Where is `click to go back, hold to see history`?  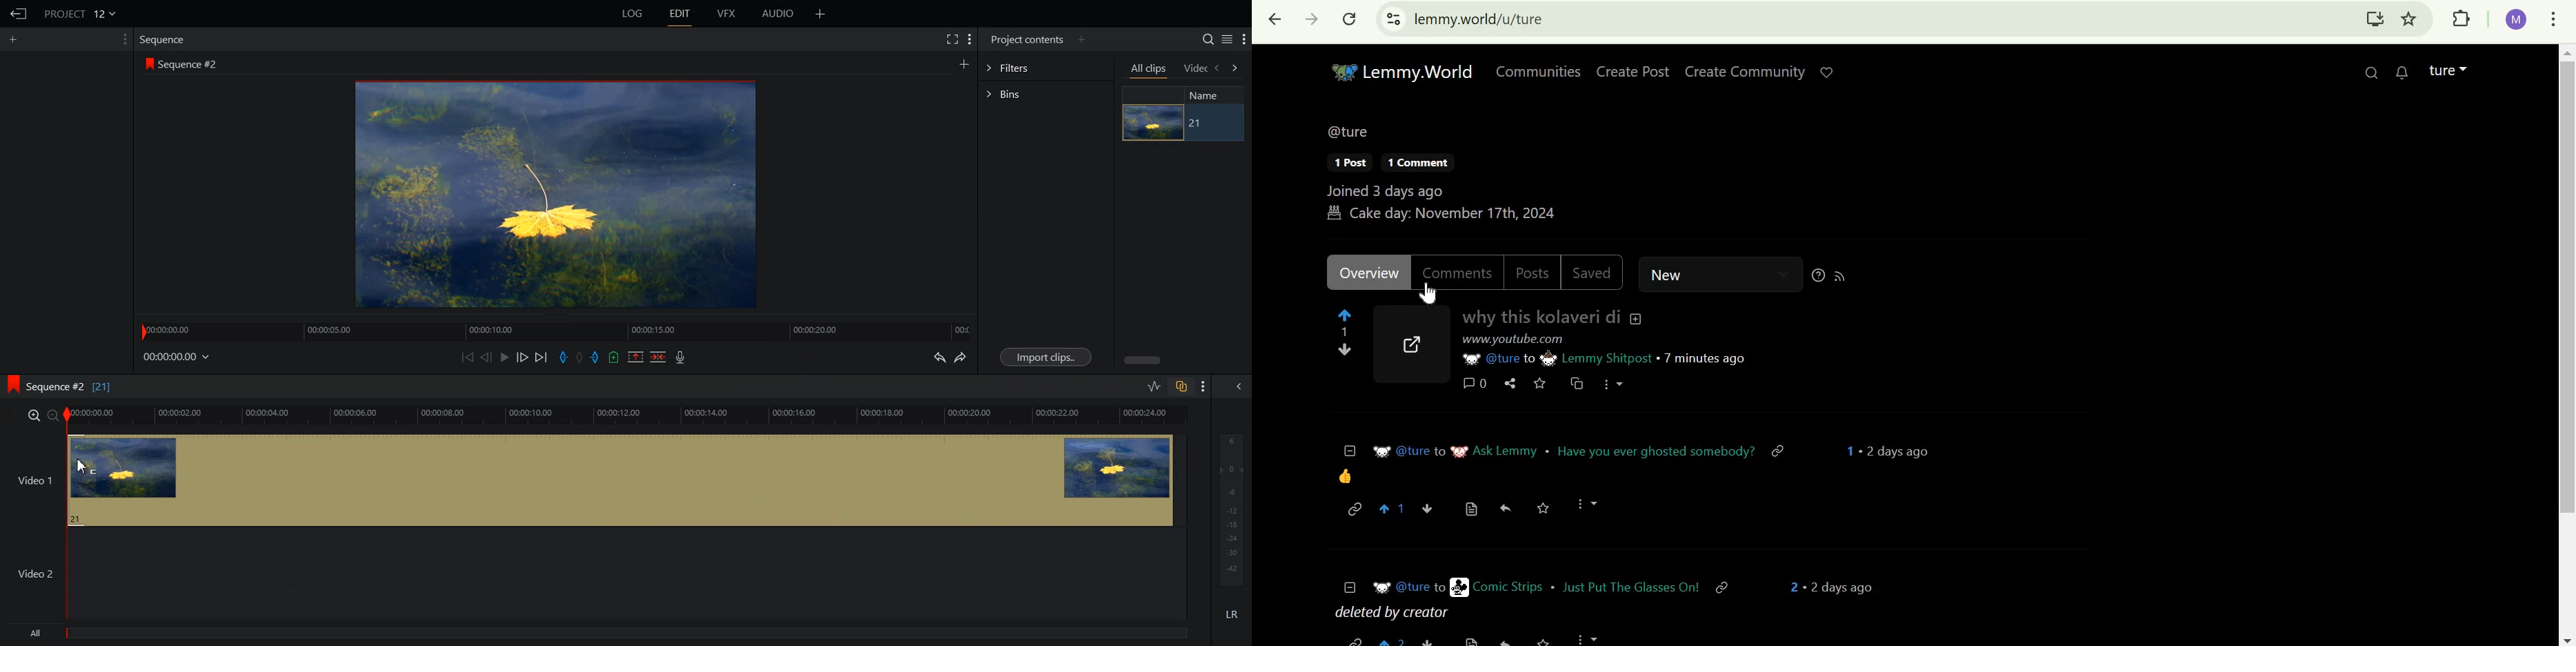
click to go back, hold to see history is located at coordinates (1275, 21).